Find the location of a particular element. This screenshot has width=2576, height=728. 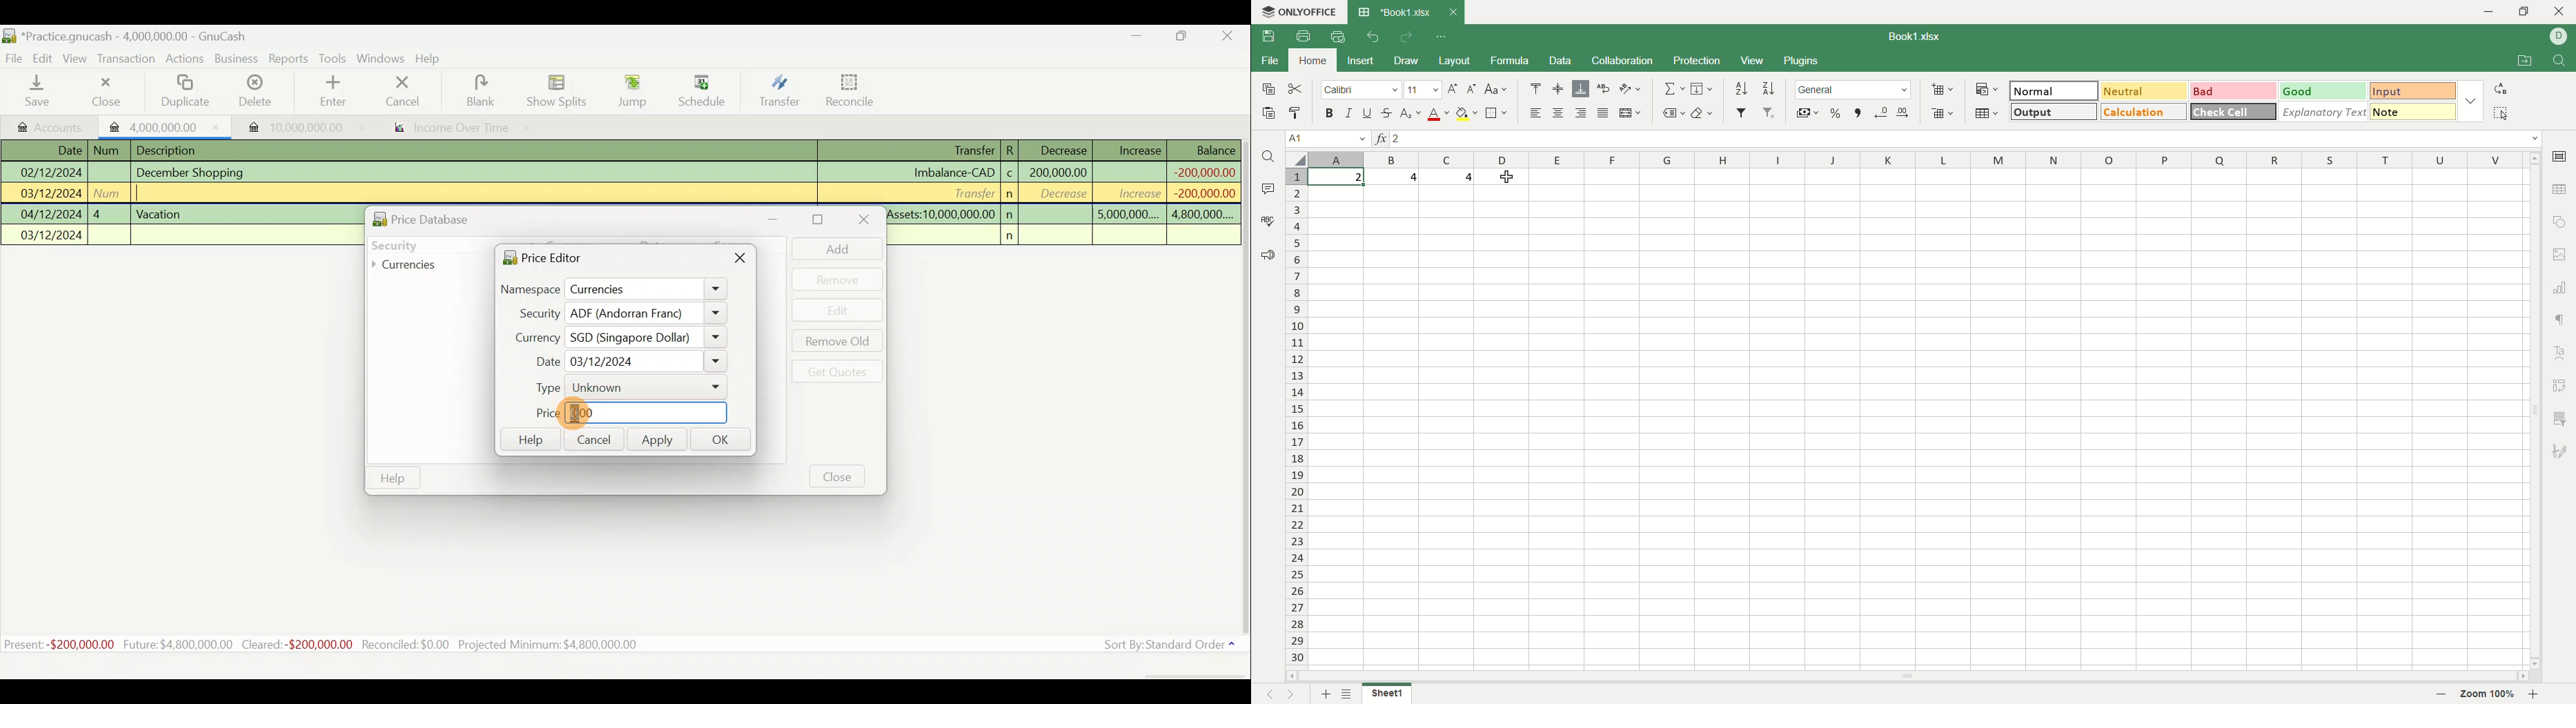

clear is located at coordinates (1704, 113).